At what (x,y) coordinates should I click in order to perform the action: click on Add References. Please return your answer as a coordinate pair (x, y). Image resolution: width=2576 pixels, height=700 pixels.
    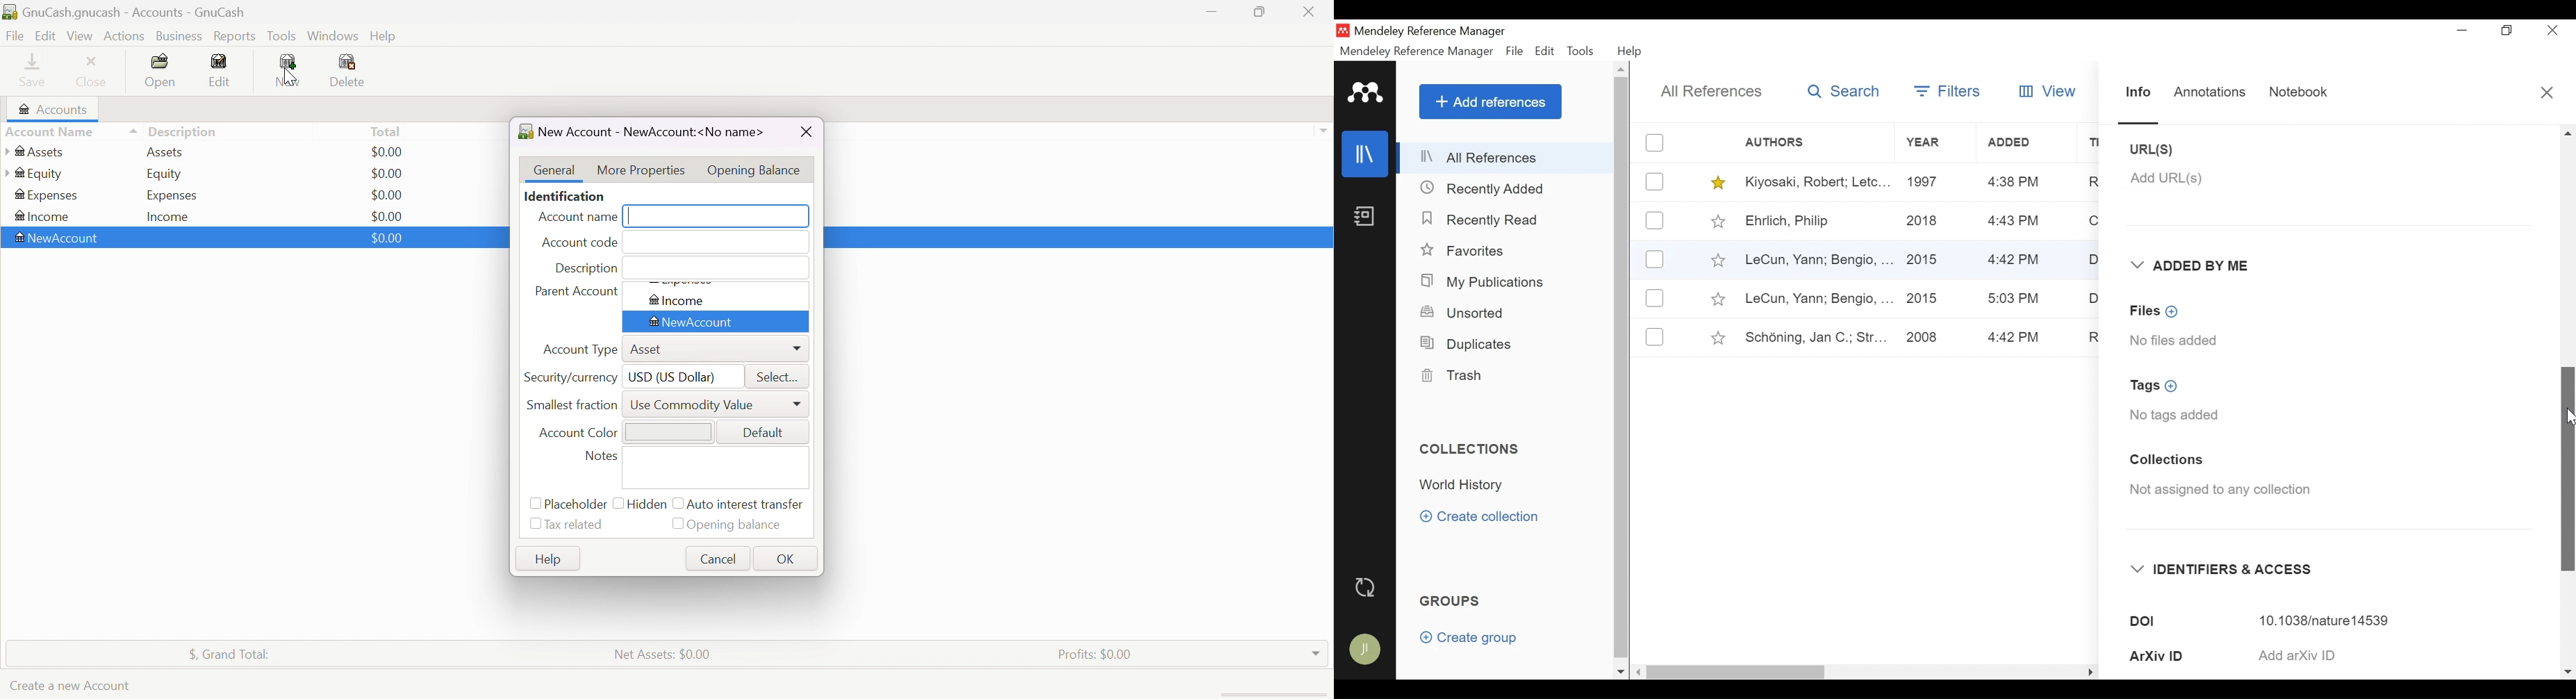
    Looking at the image, I should click on (1490, 102).